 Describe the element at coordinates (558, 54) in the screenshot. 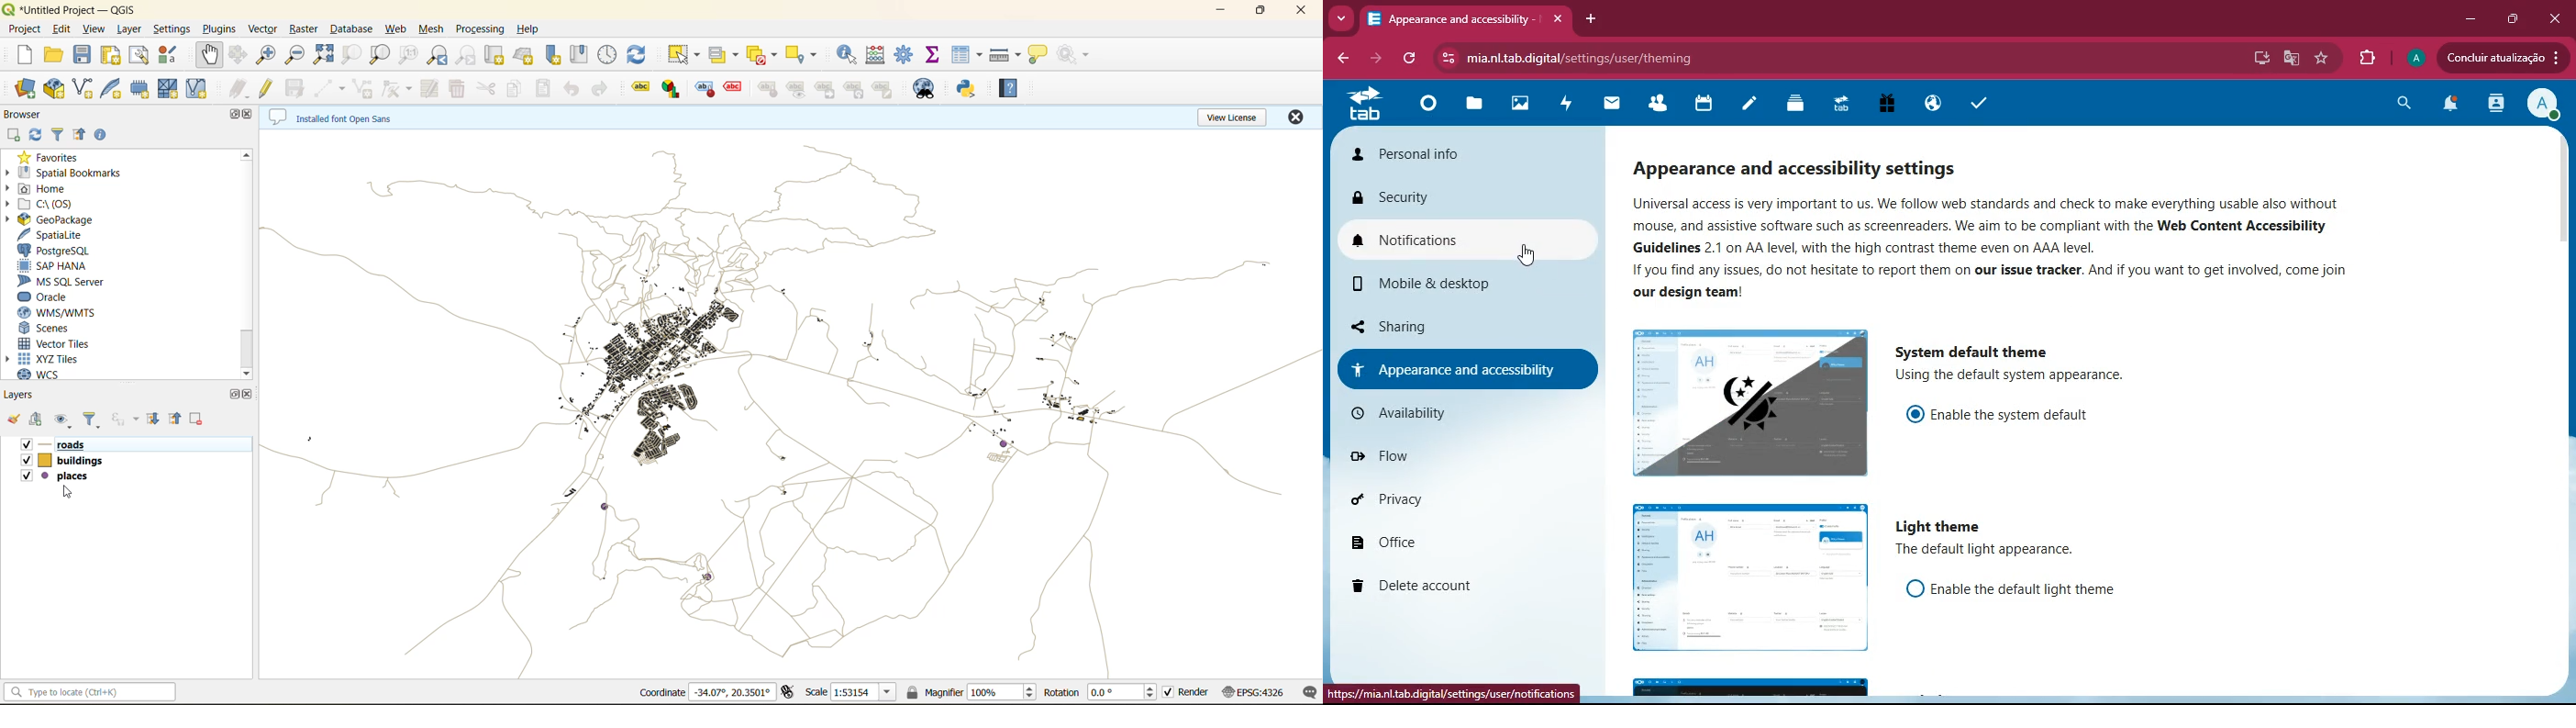

I see `new spatial bookmark` at that location.